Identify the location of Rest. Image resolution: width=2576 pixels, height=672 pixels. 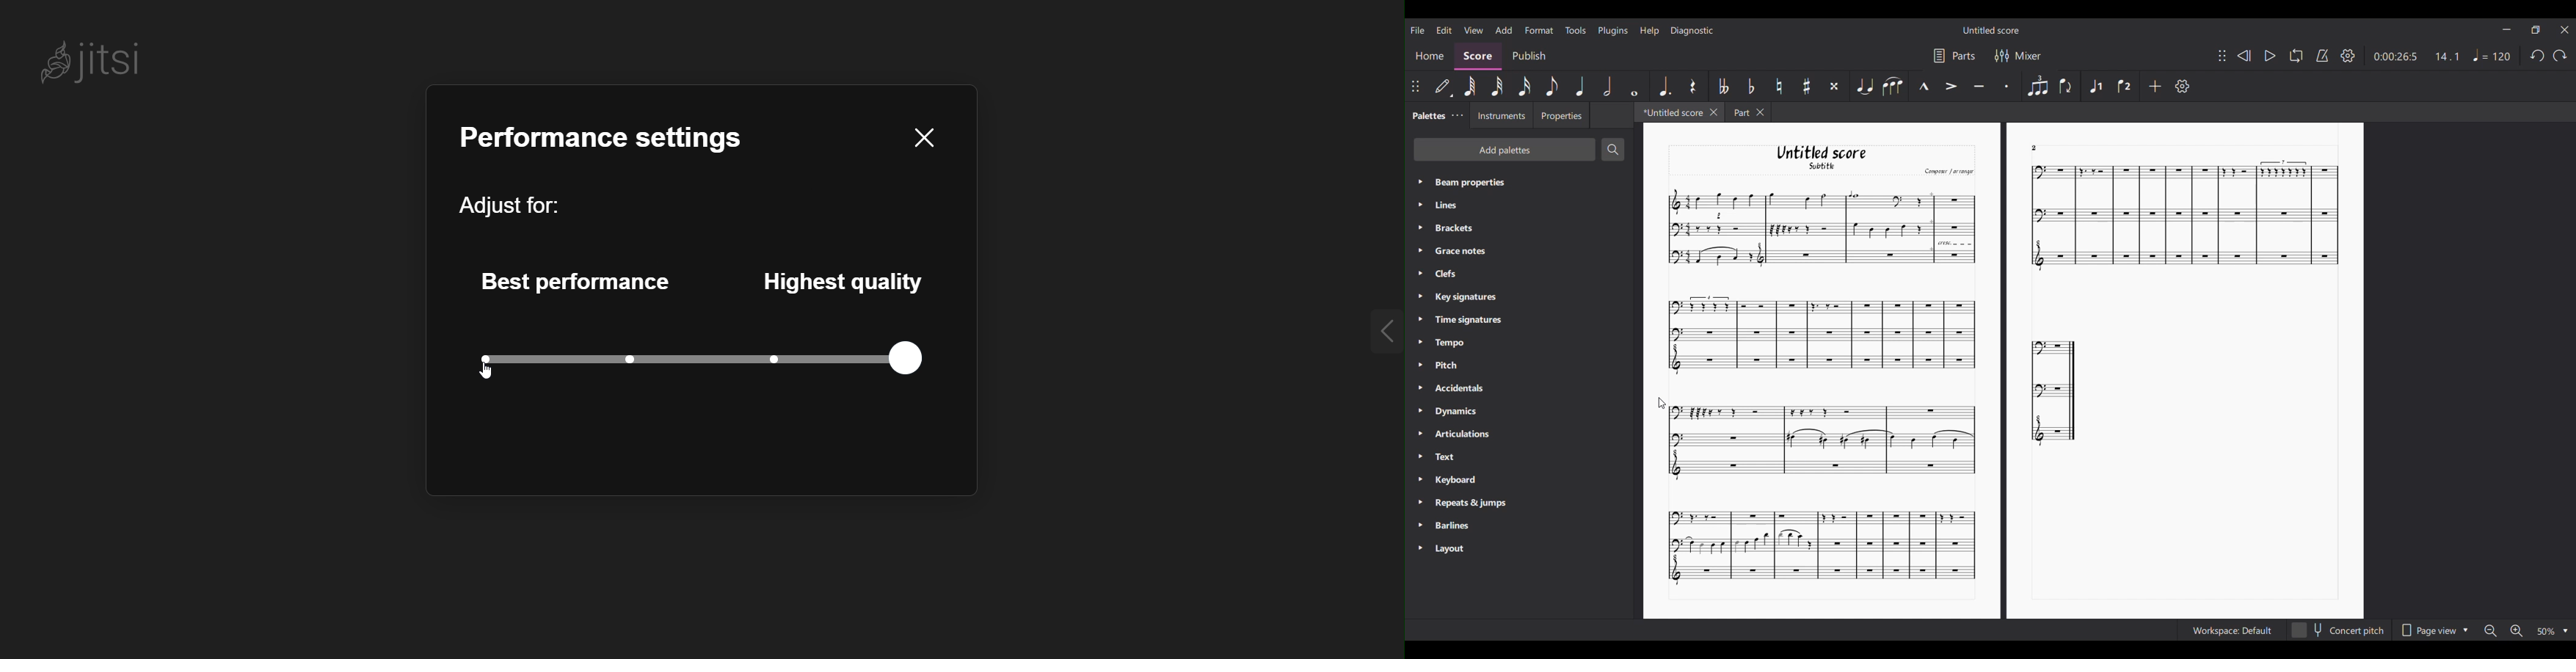
(1695, 86).